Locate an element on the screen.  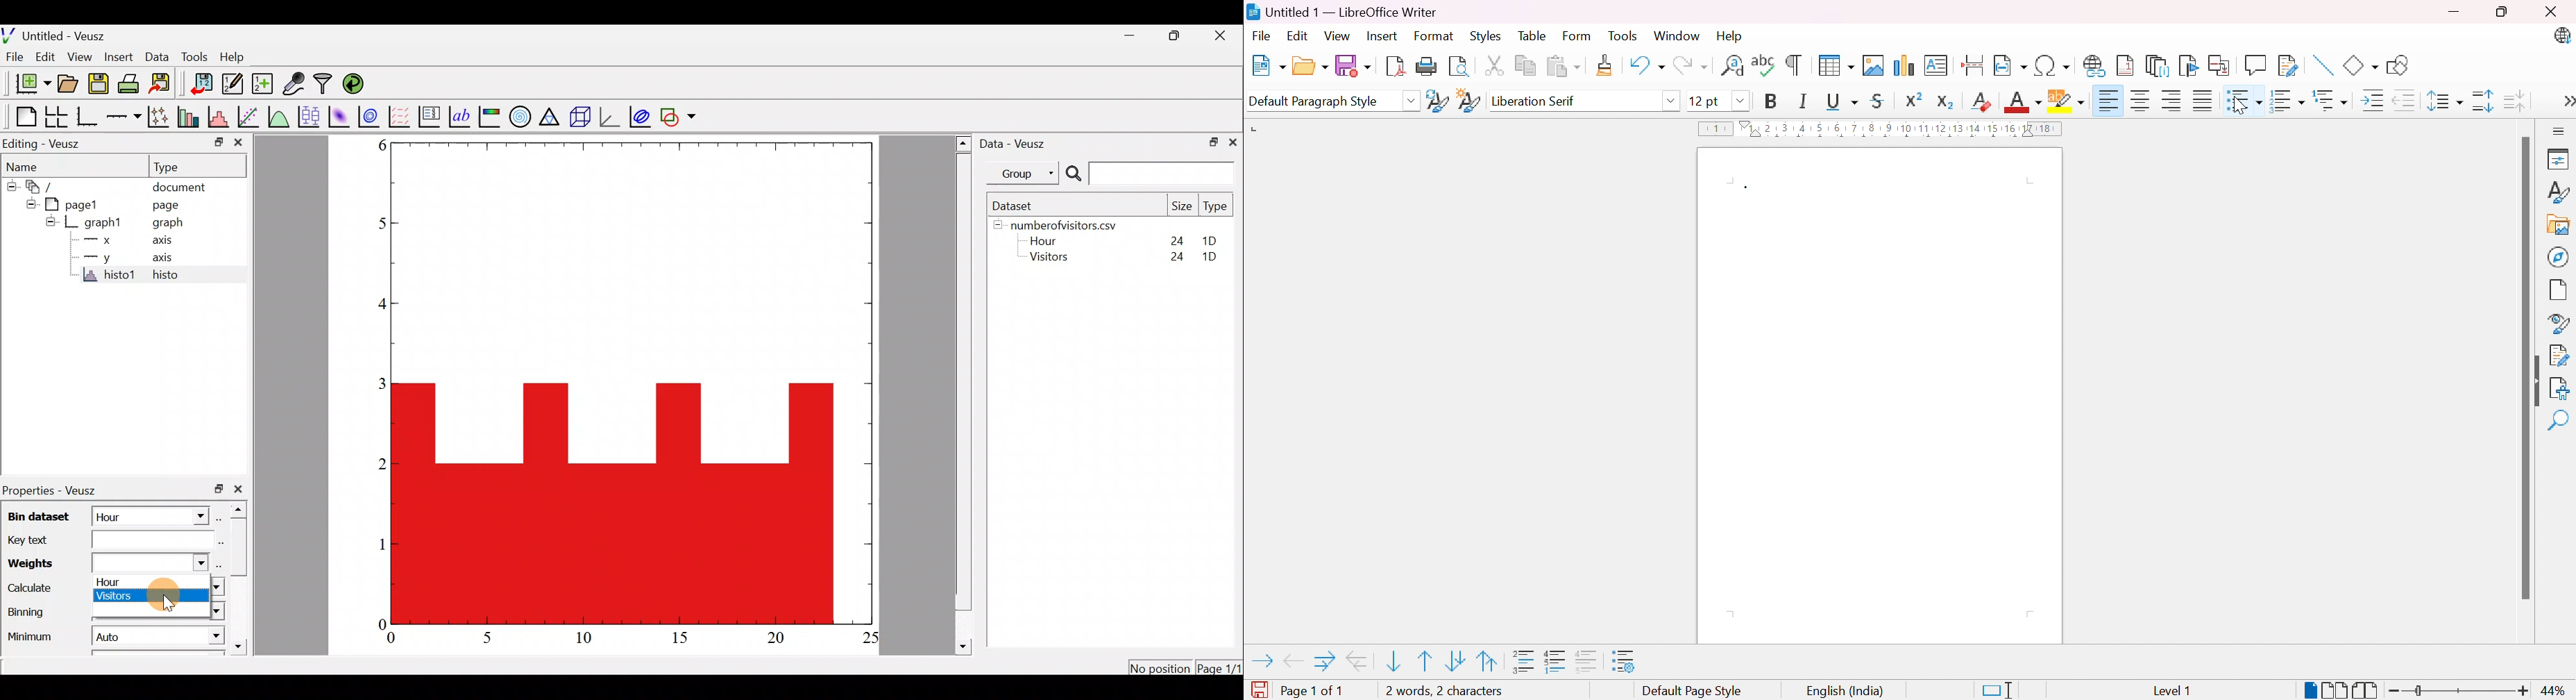
0 is located at coordinates (399, 638).